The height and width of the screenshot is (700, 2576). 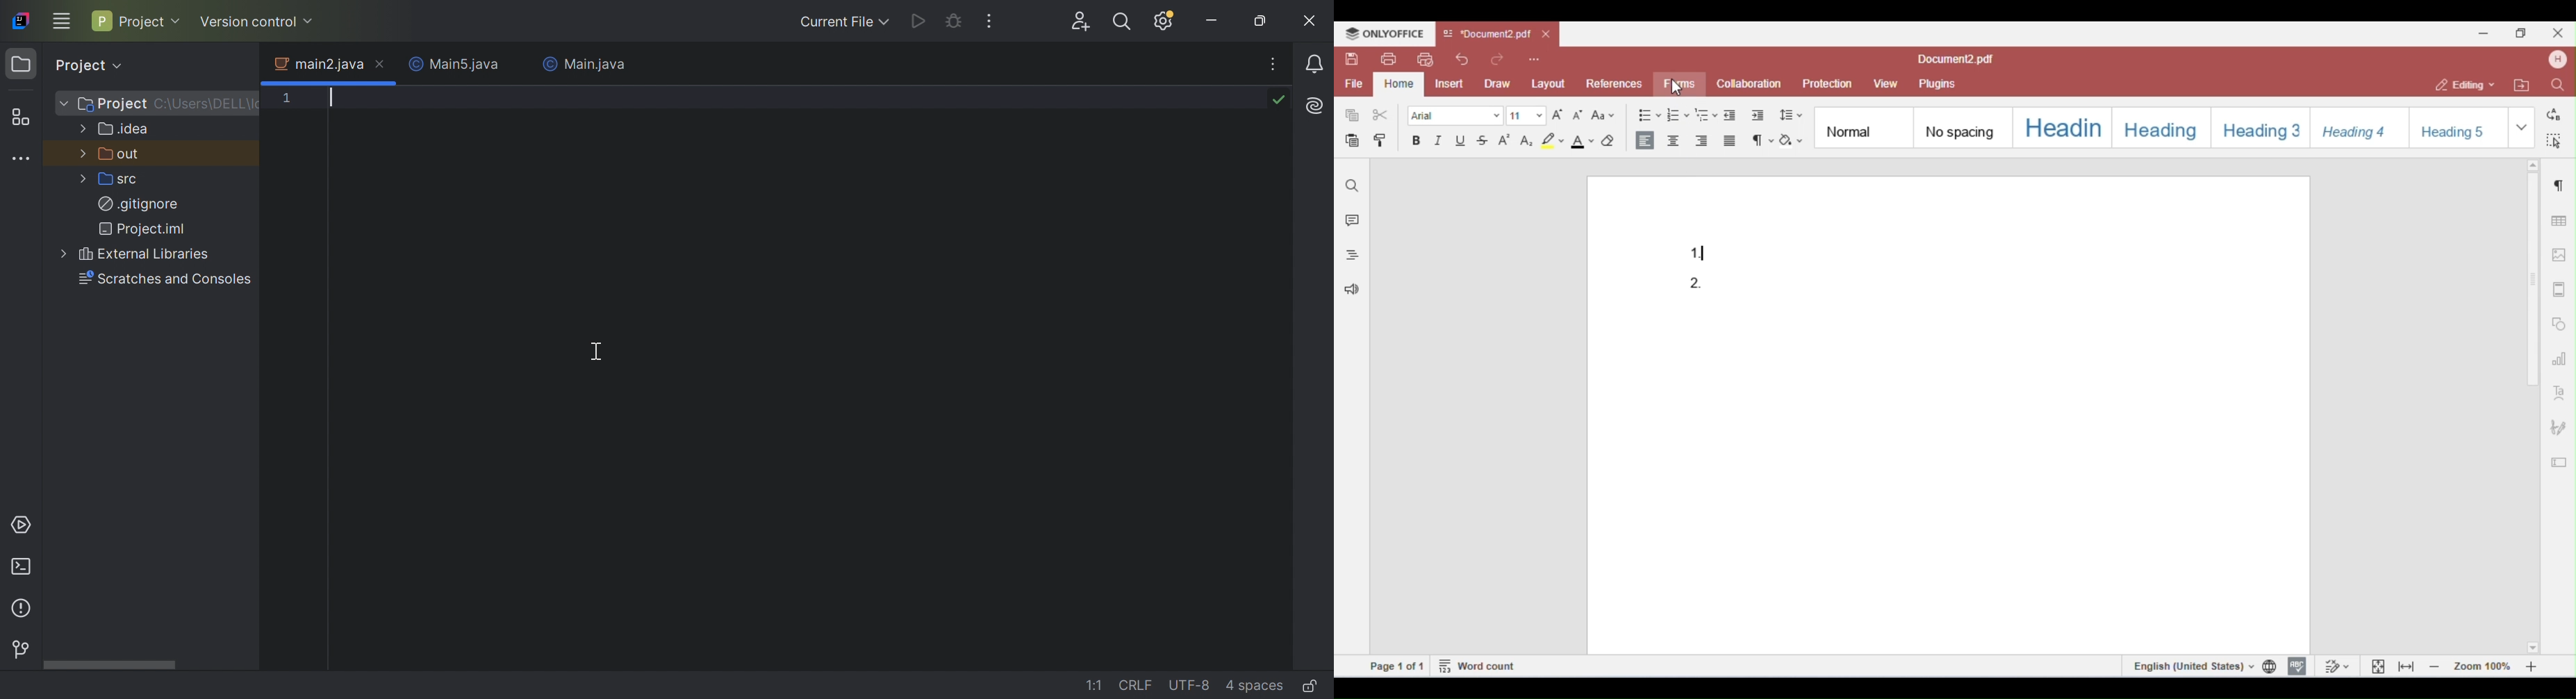 I want to click on Main.java, so click(x=584, y=63).